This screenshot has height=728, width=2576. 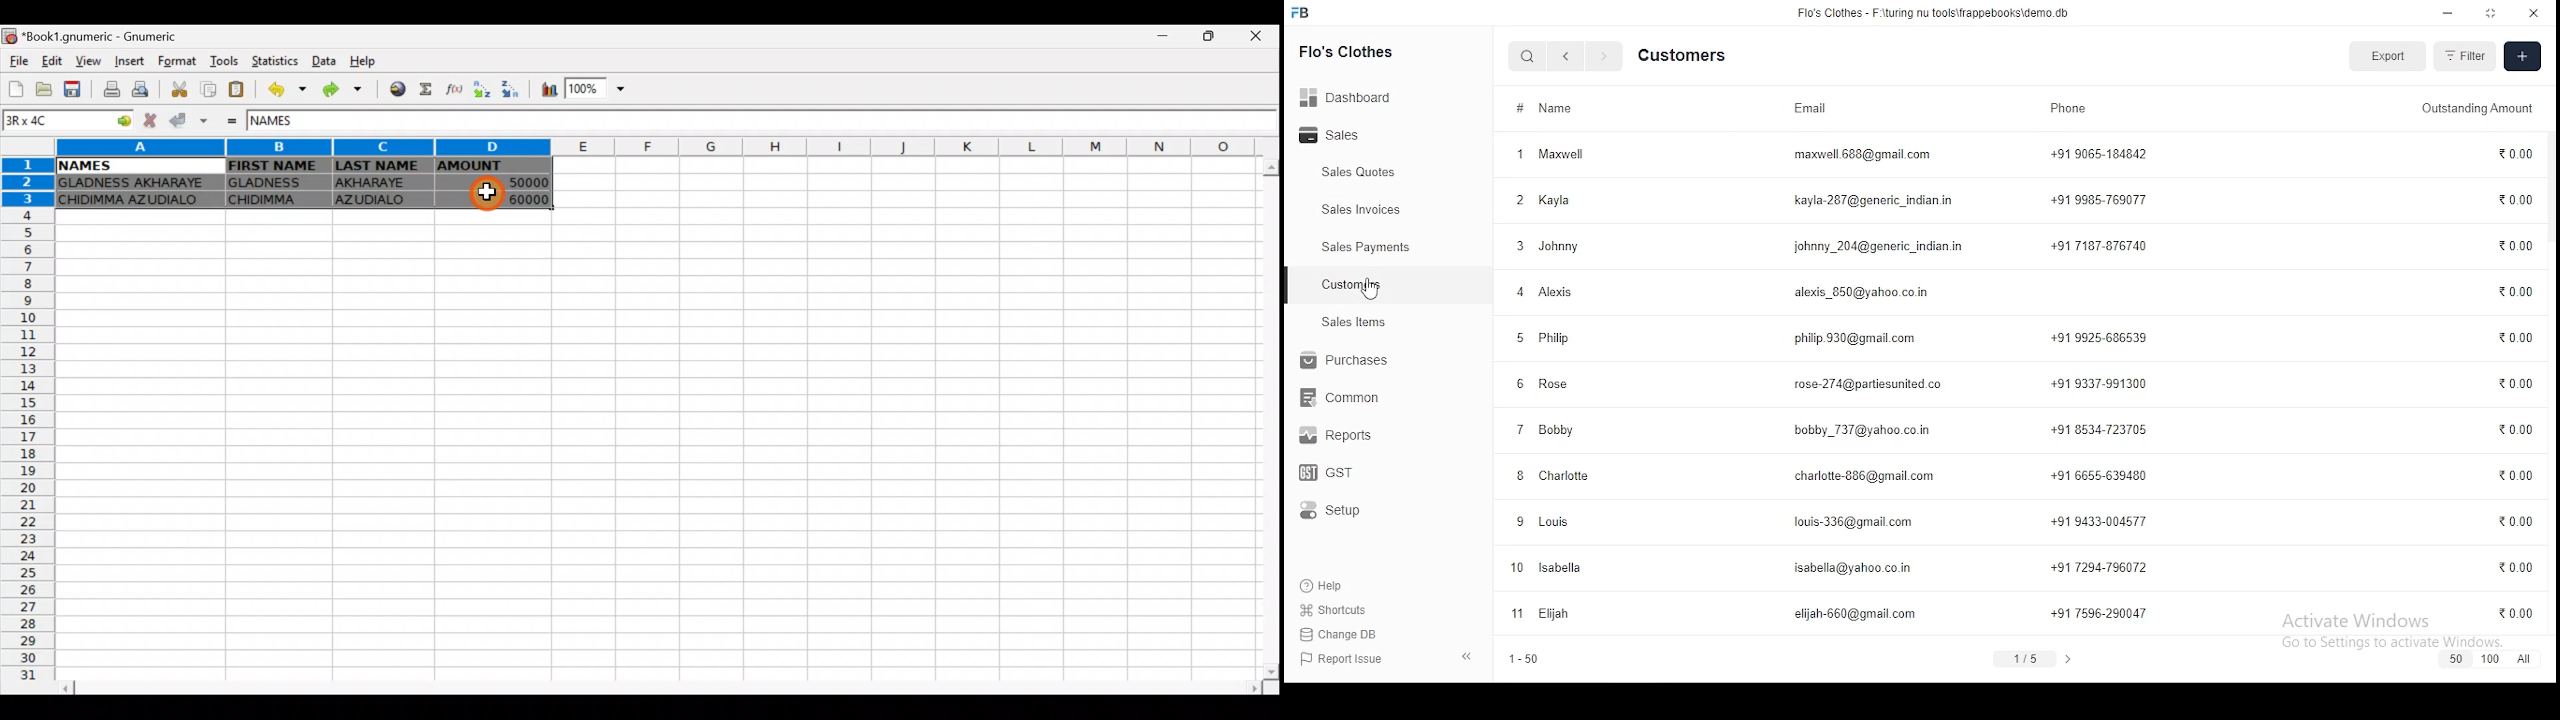 What do you see at coordinates (2454, 660) in the screenshot?
I see `50` at bounding box center [2454, 660].